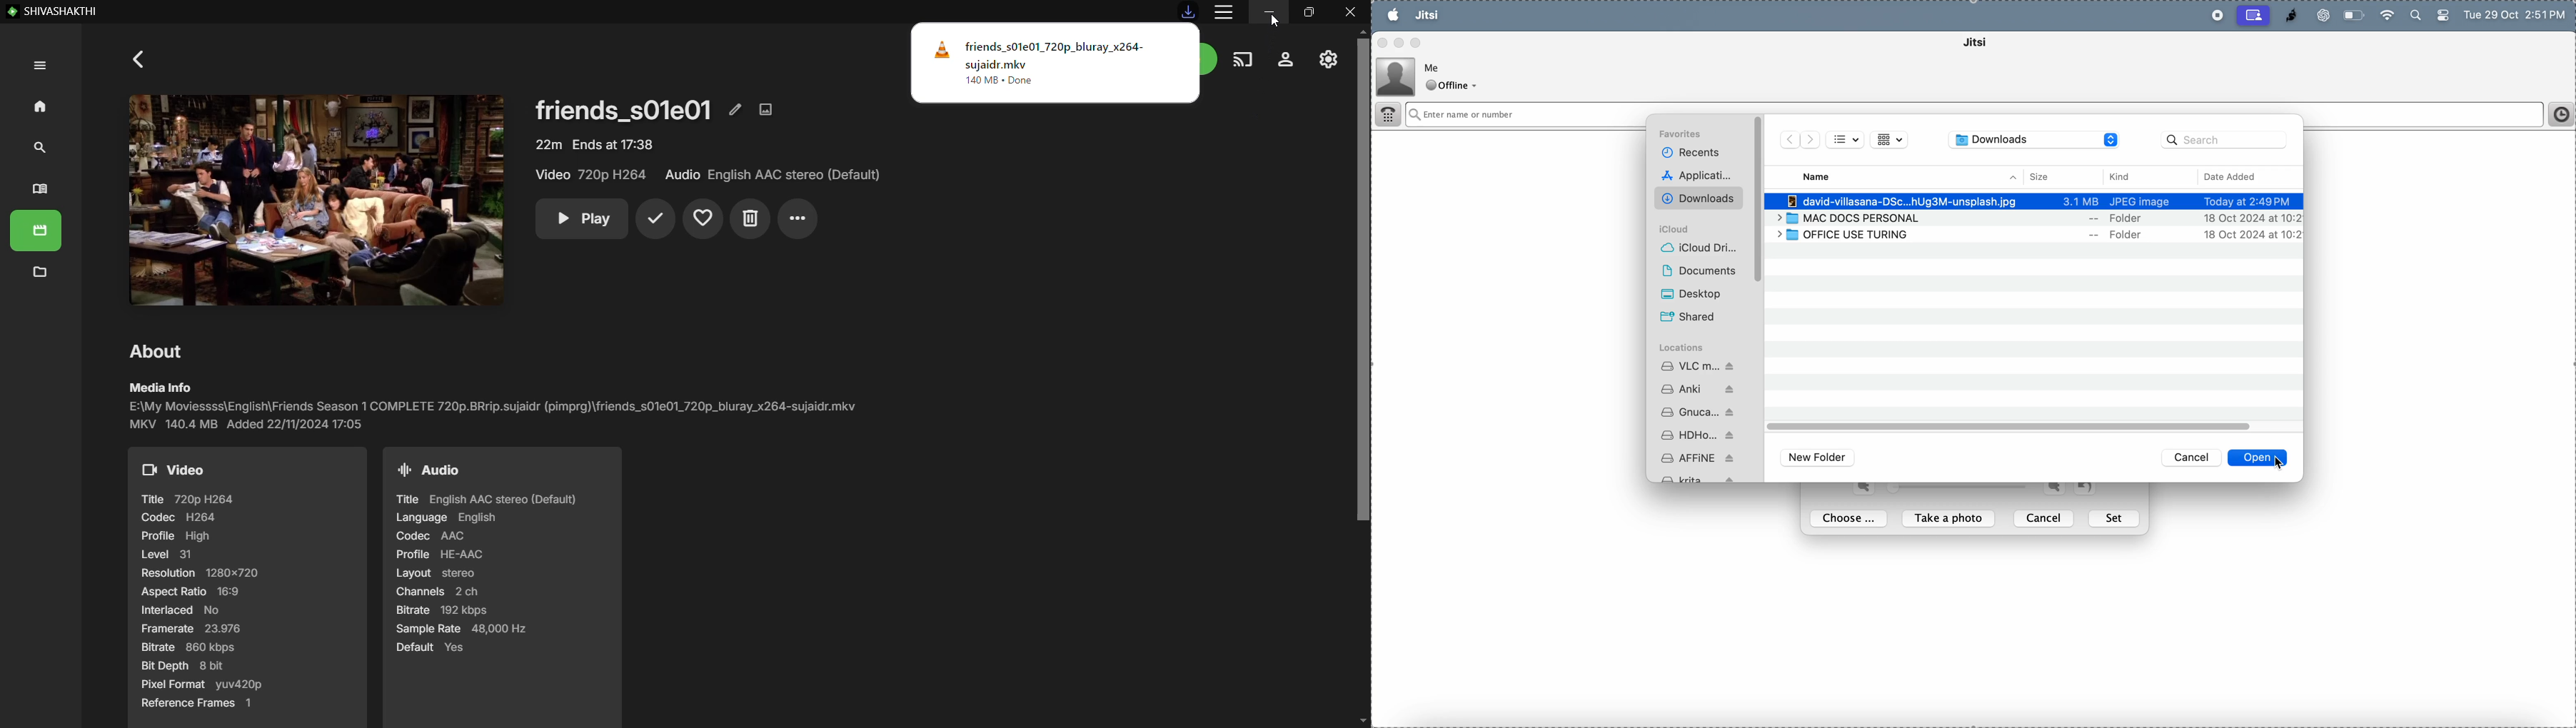  Describe the element at coordinates (1700, 387) in the screenshot. I see `ankii` at that location.